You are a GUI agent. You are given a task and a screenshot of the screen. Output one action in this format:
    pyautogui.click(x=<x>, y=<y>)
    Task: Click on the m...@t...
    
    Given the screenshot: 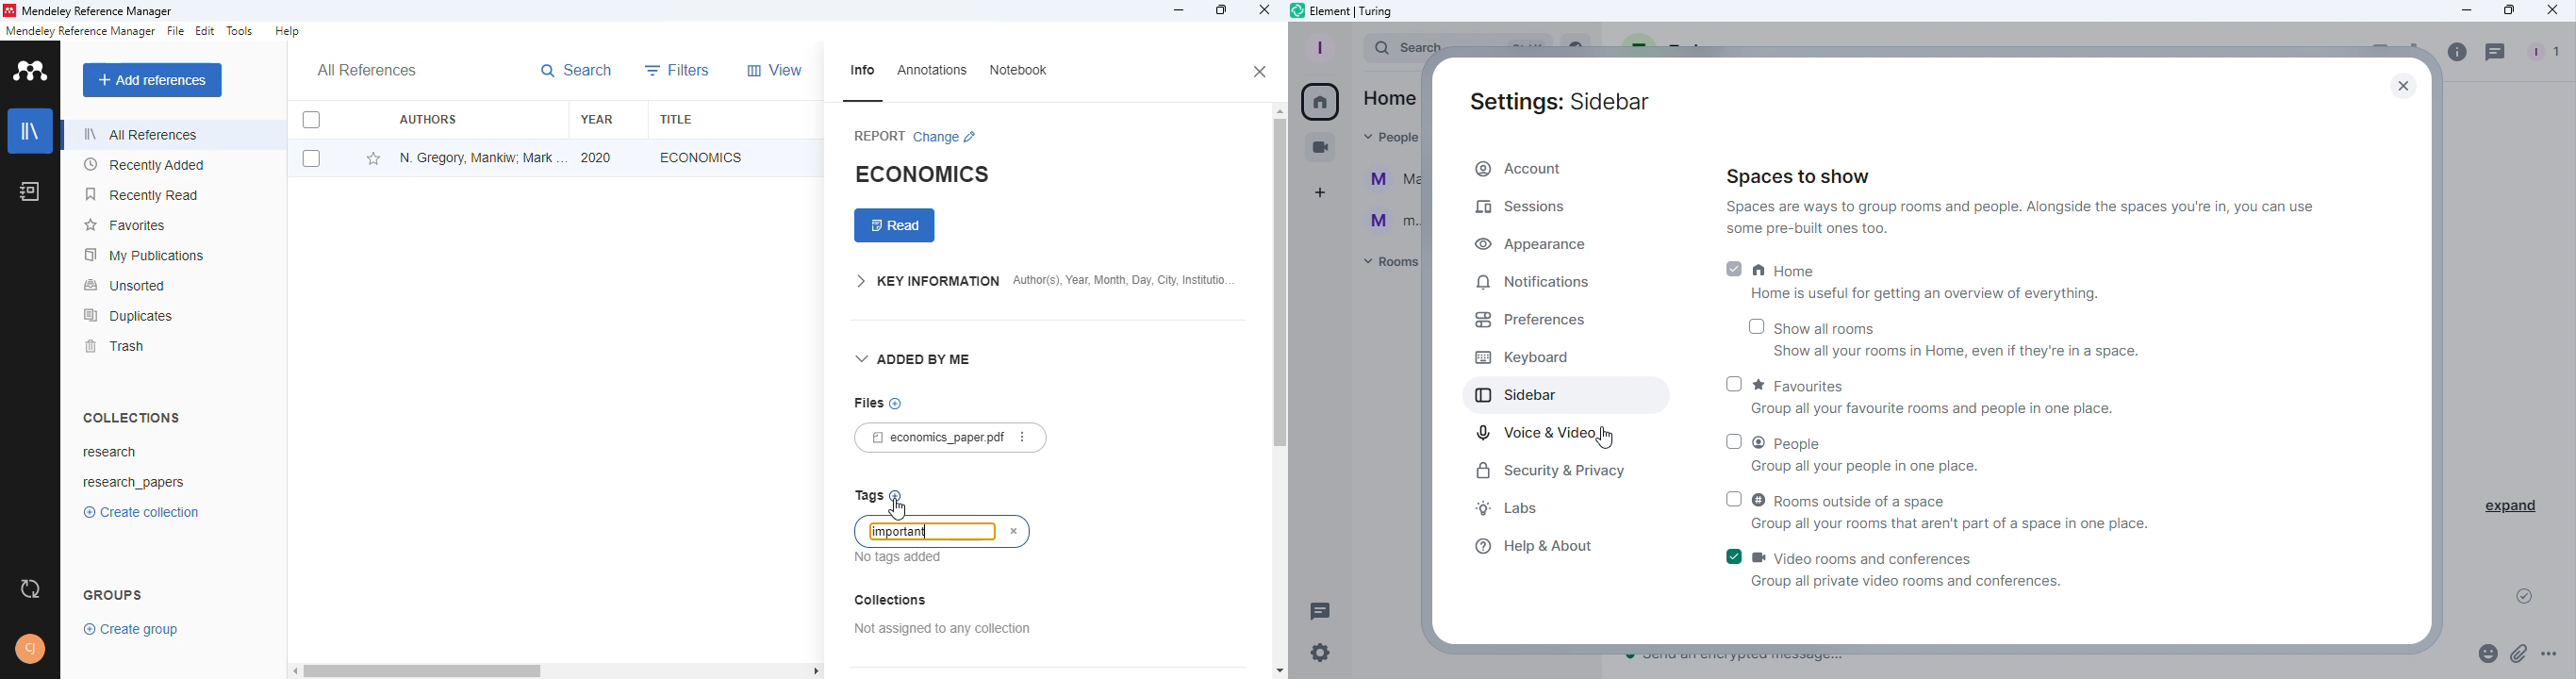 What is the action you would take?
    pyautogui.click(x=1395, y=220)
    